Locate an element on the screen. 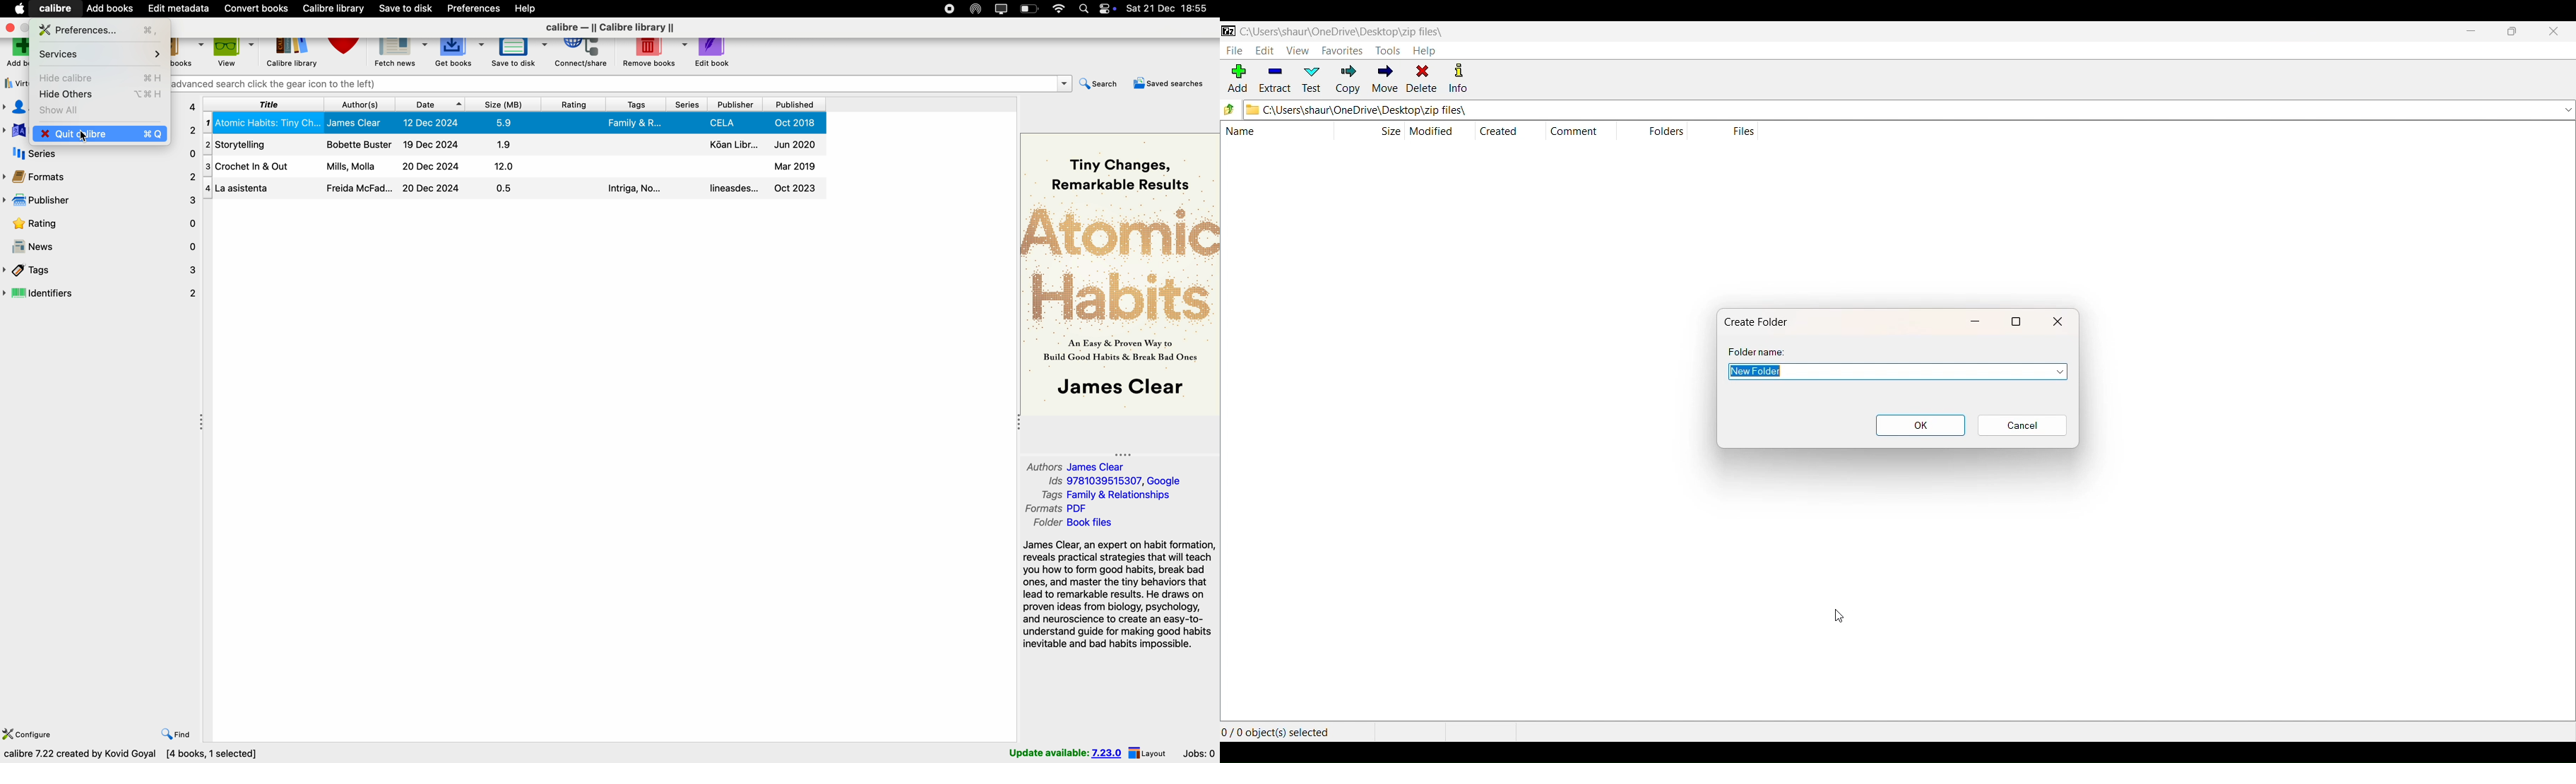  COMMENT is located at coordinates (1579, 131).